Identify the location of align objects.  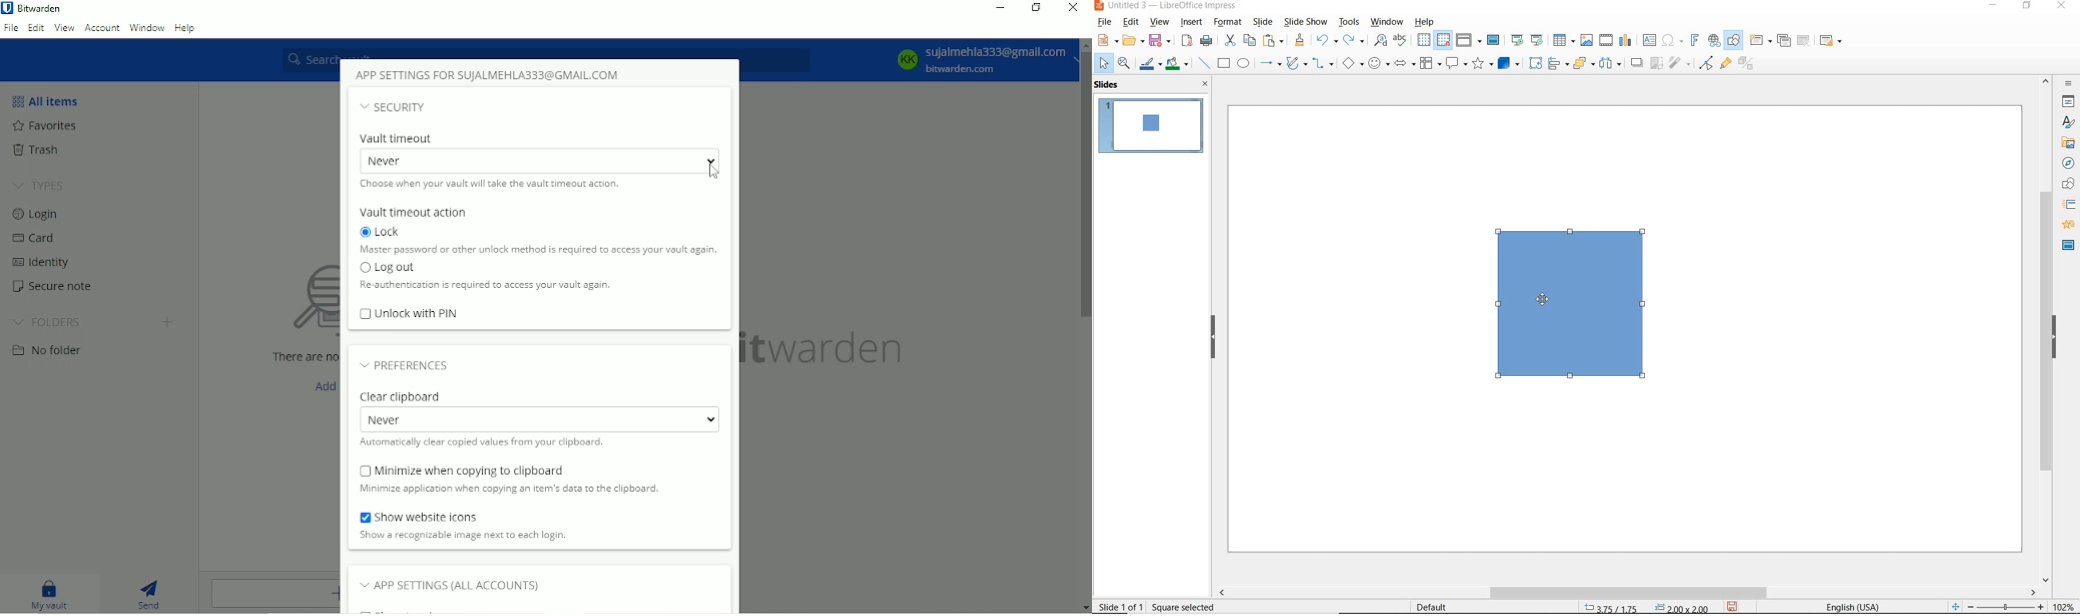
(1558, 65).